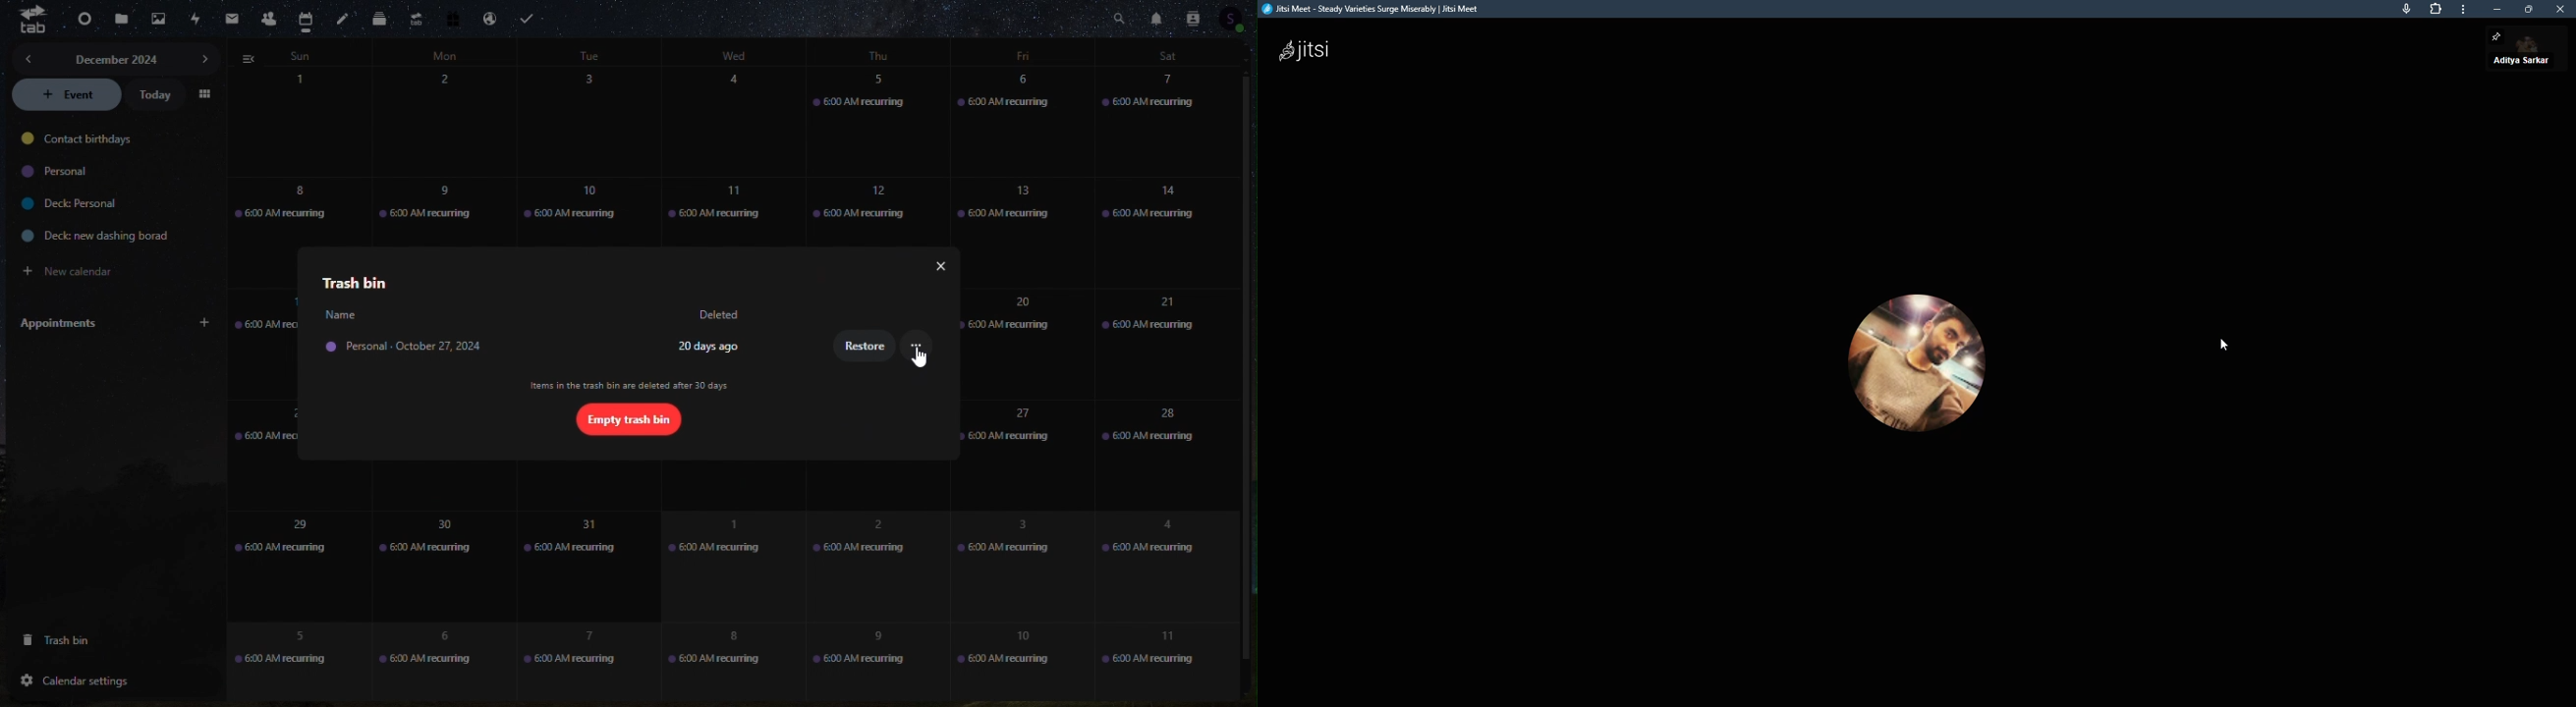 The image size is (2576, 728). I want to click on deck personal, so click(68, 204).